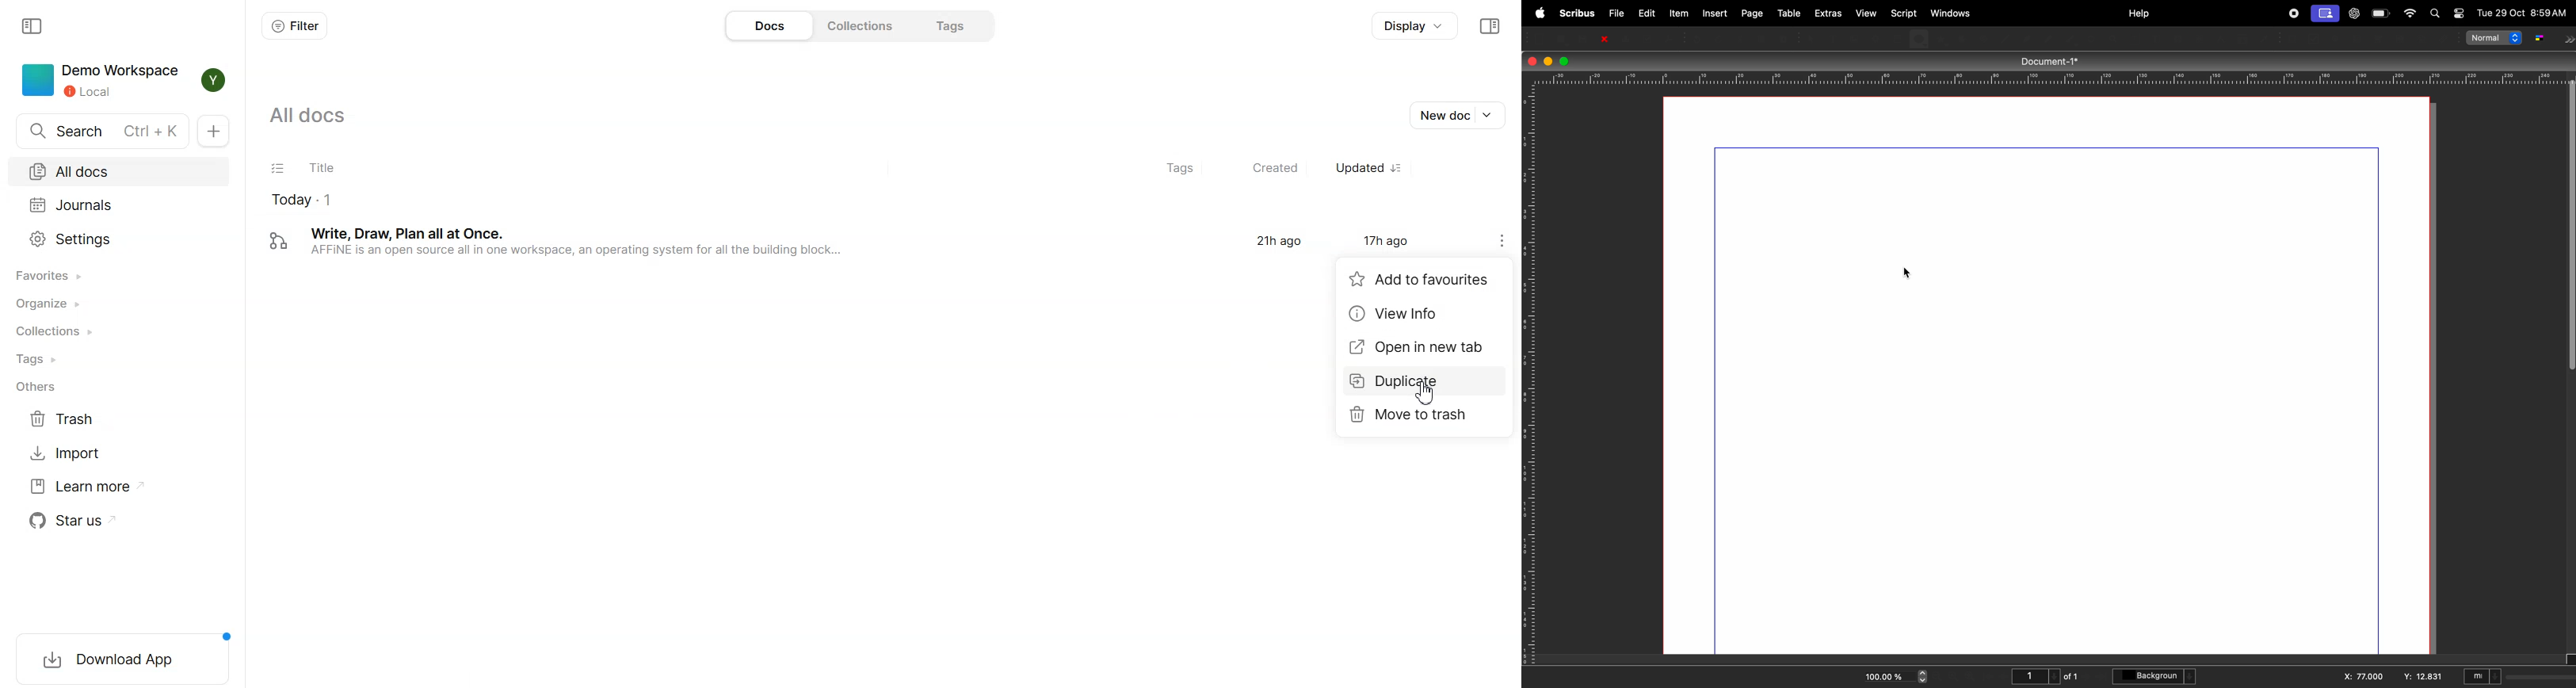 Image resolution: width=2576 pixels, height=700 pixels. Describe the element at coordinates (1853, 37) in the screenshot. I see `Image frame` at that location.